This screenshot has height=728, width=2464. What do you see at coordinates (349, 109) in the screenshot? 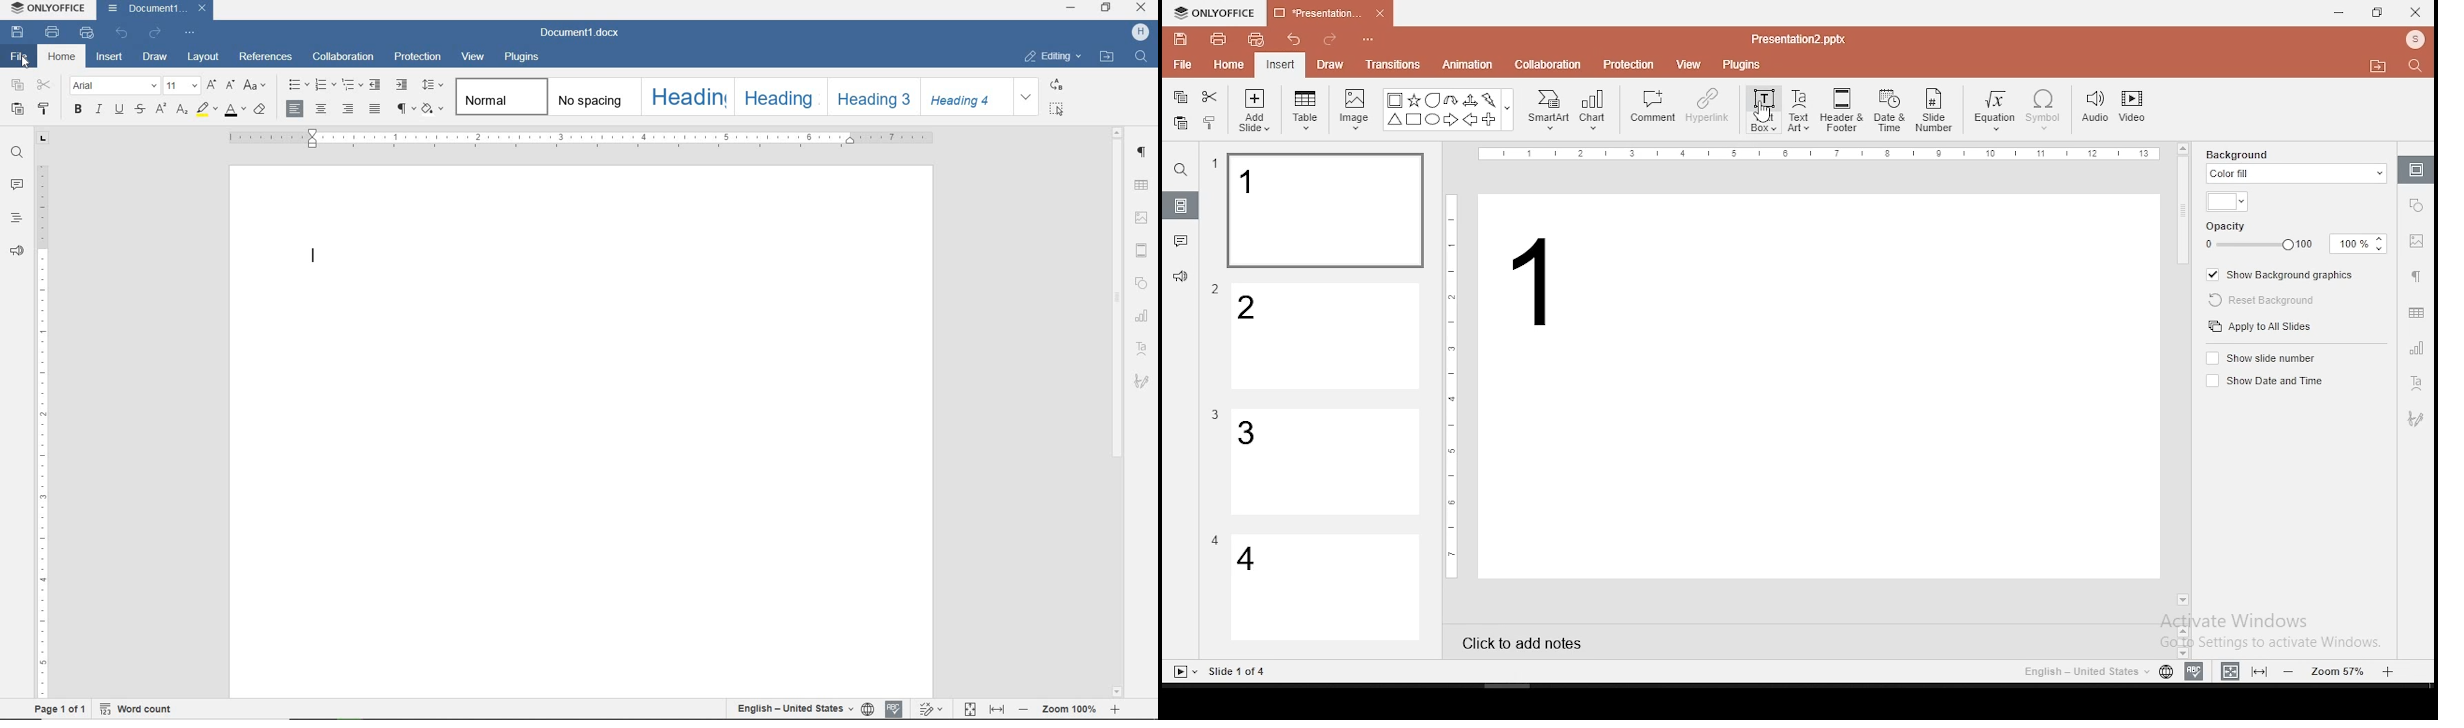
I see `align right` at bounding box center [349, 109].